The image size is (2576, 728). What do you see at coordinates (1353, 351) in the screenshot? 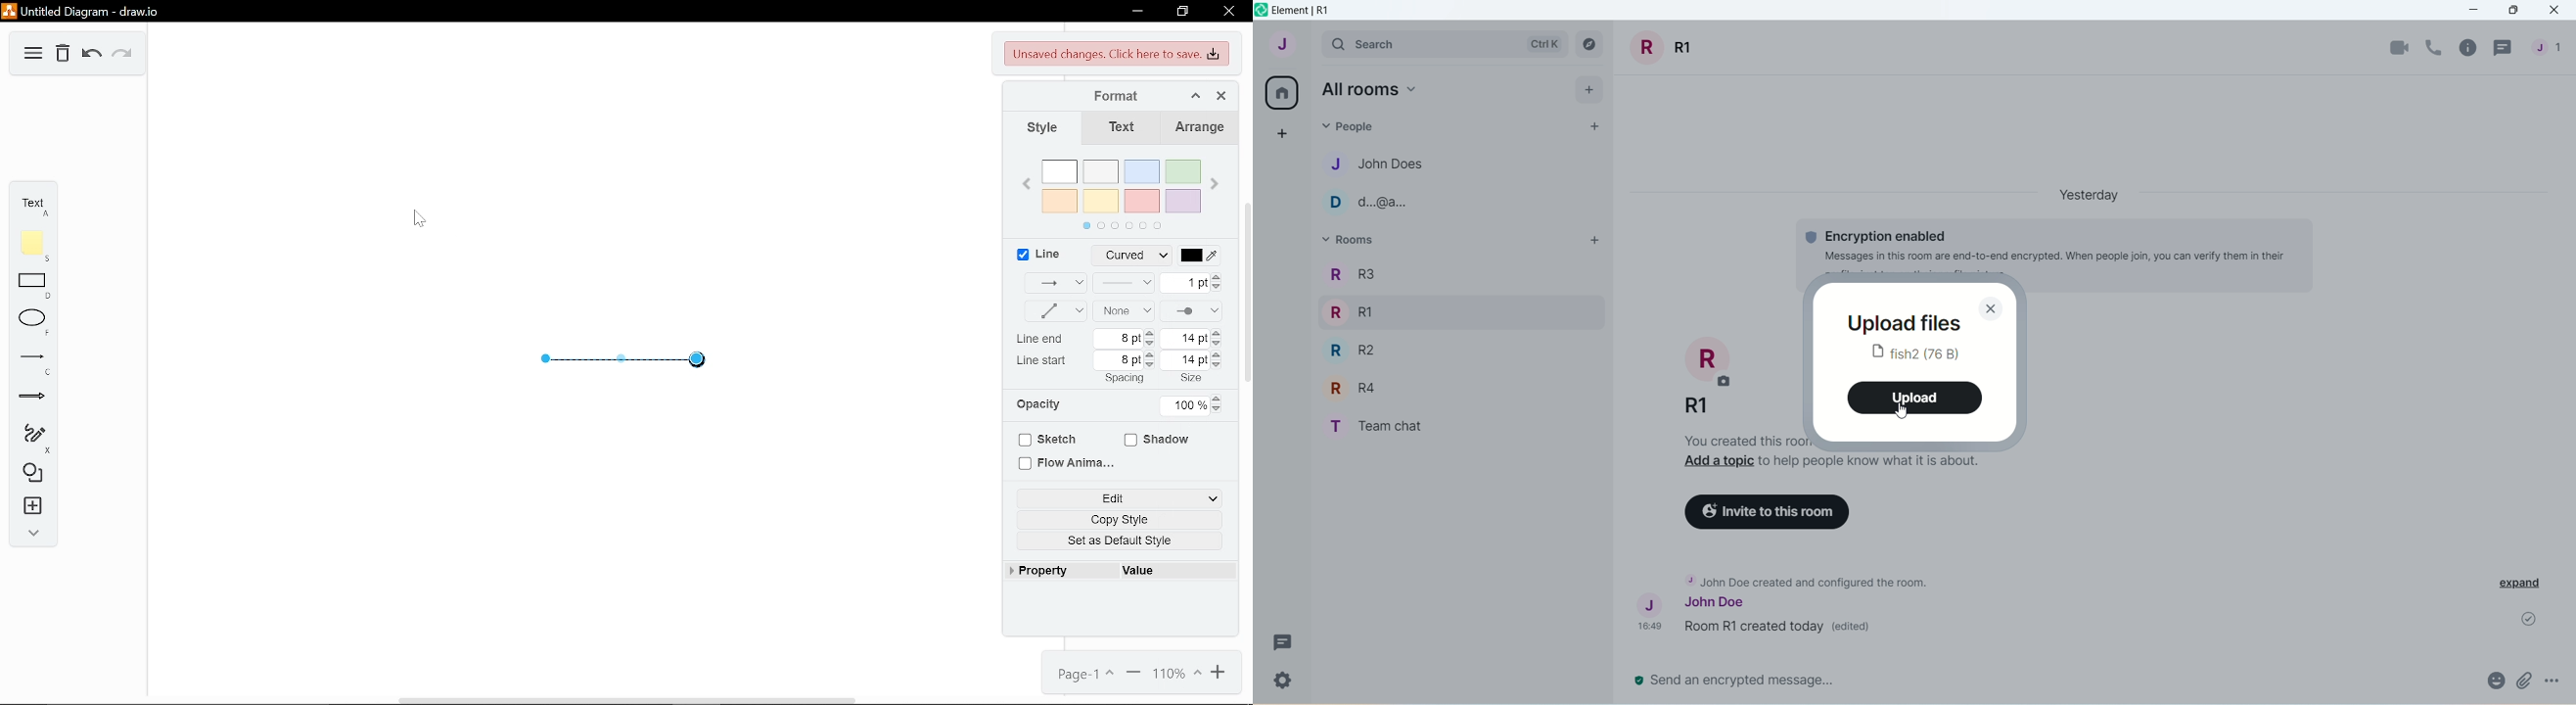
I see `R R2` at bounding box center [1353, 351].